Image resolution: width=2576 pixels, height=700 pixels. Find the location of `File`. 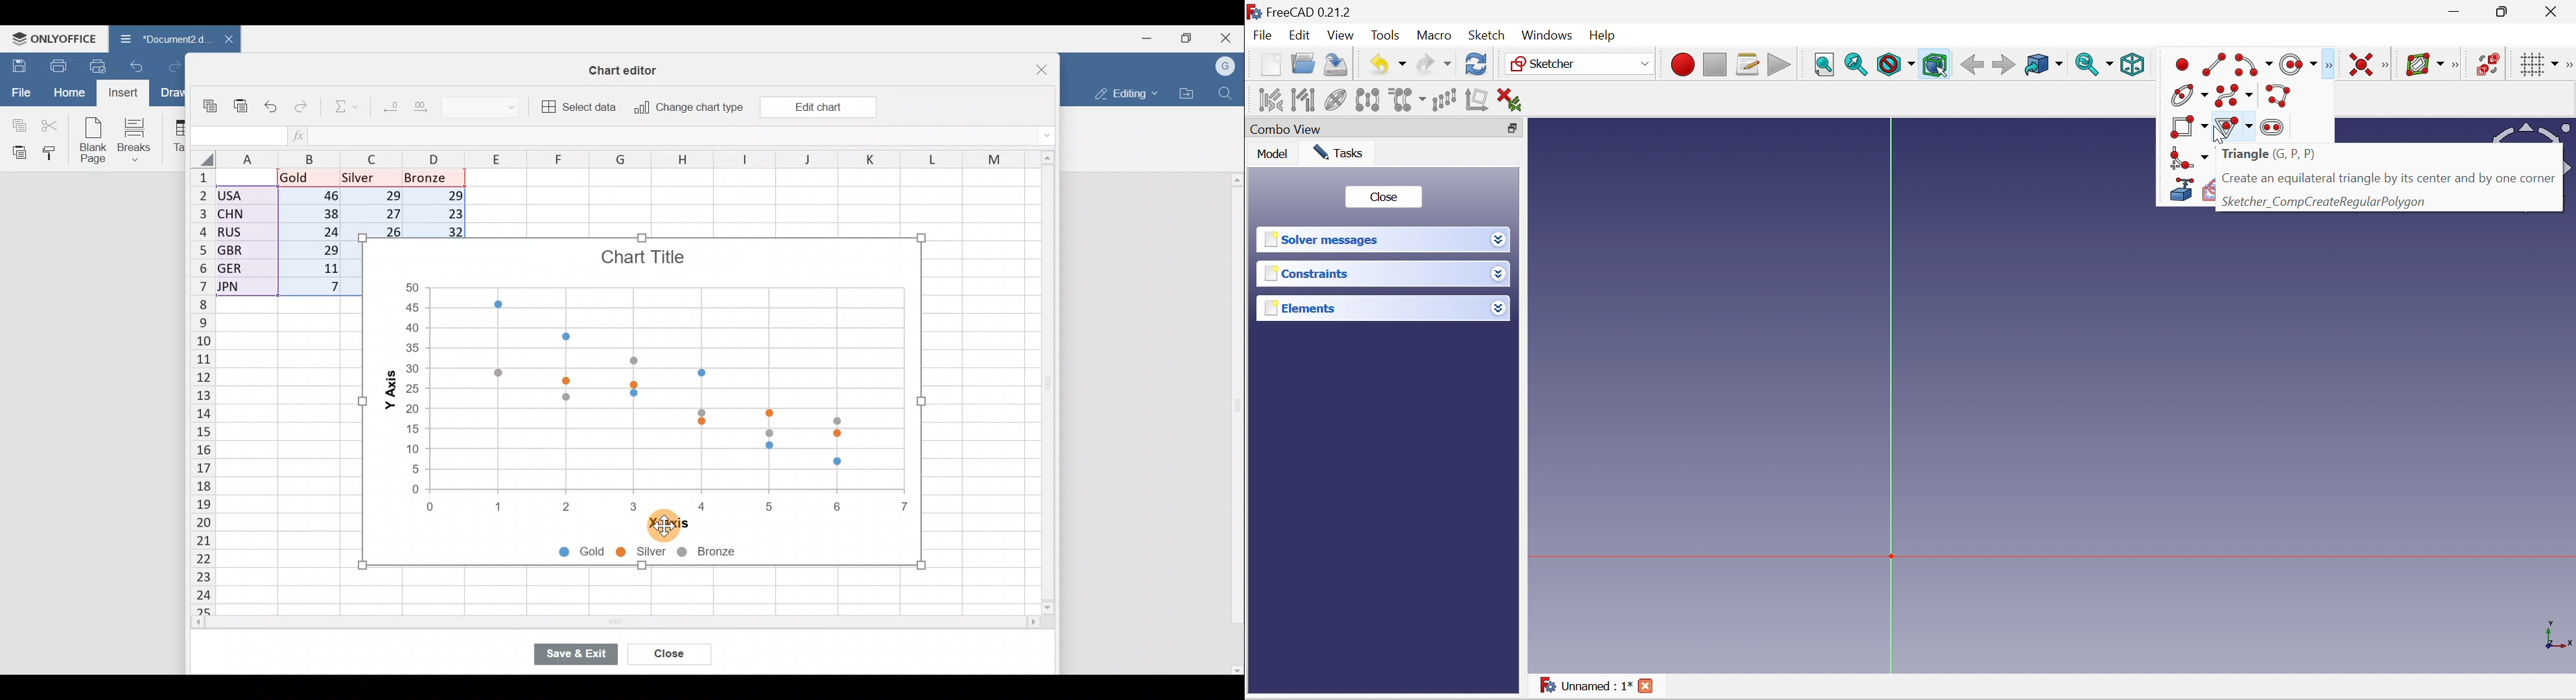

File is located at coordinates (1262, 35).